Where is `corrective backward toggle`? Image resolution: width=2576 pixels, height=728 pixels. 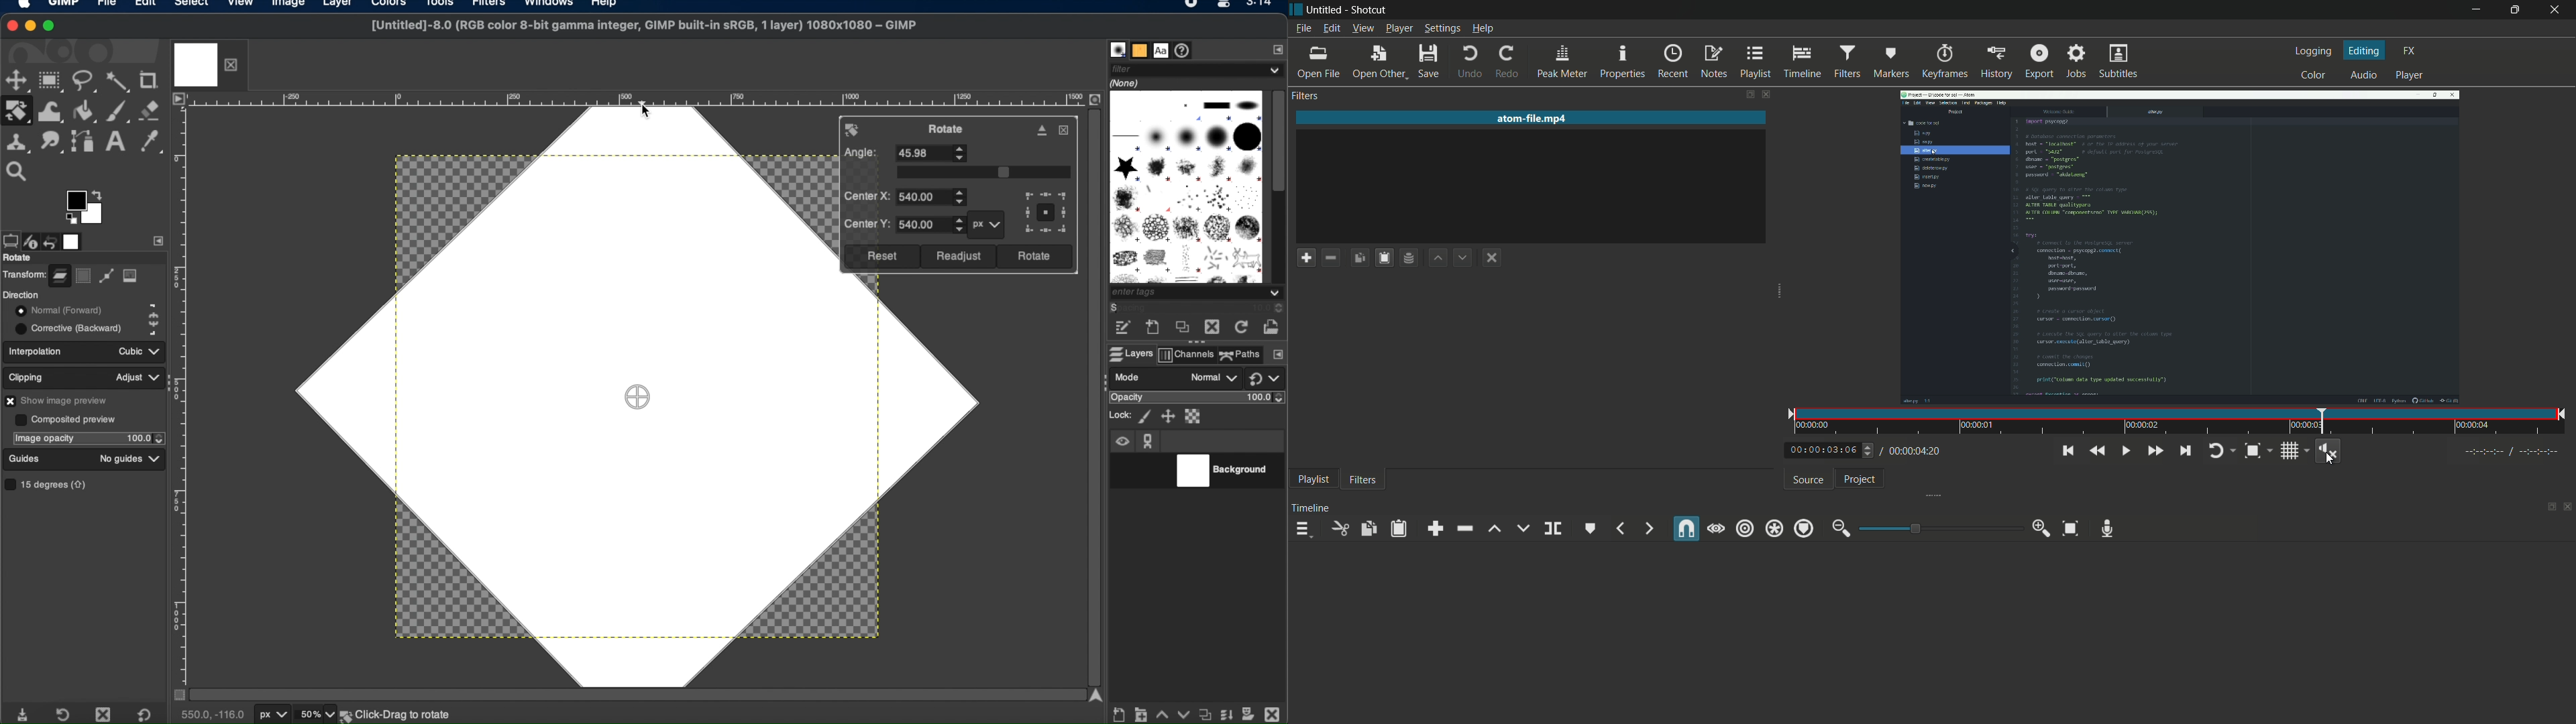
corrective backward toggle is located at coordinates (70, 328).